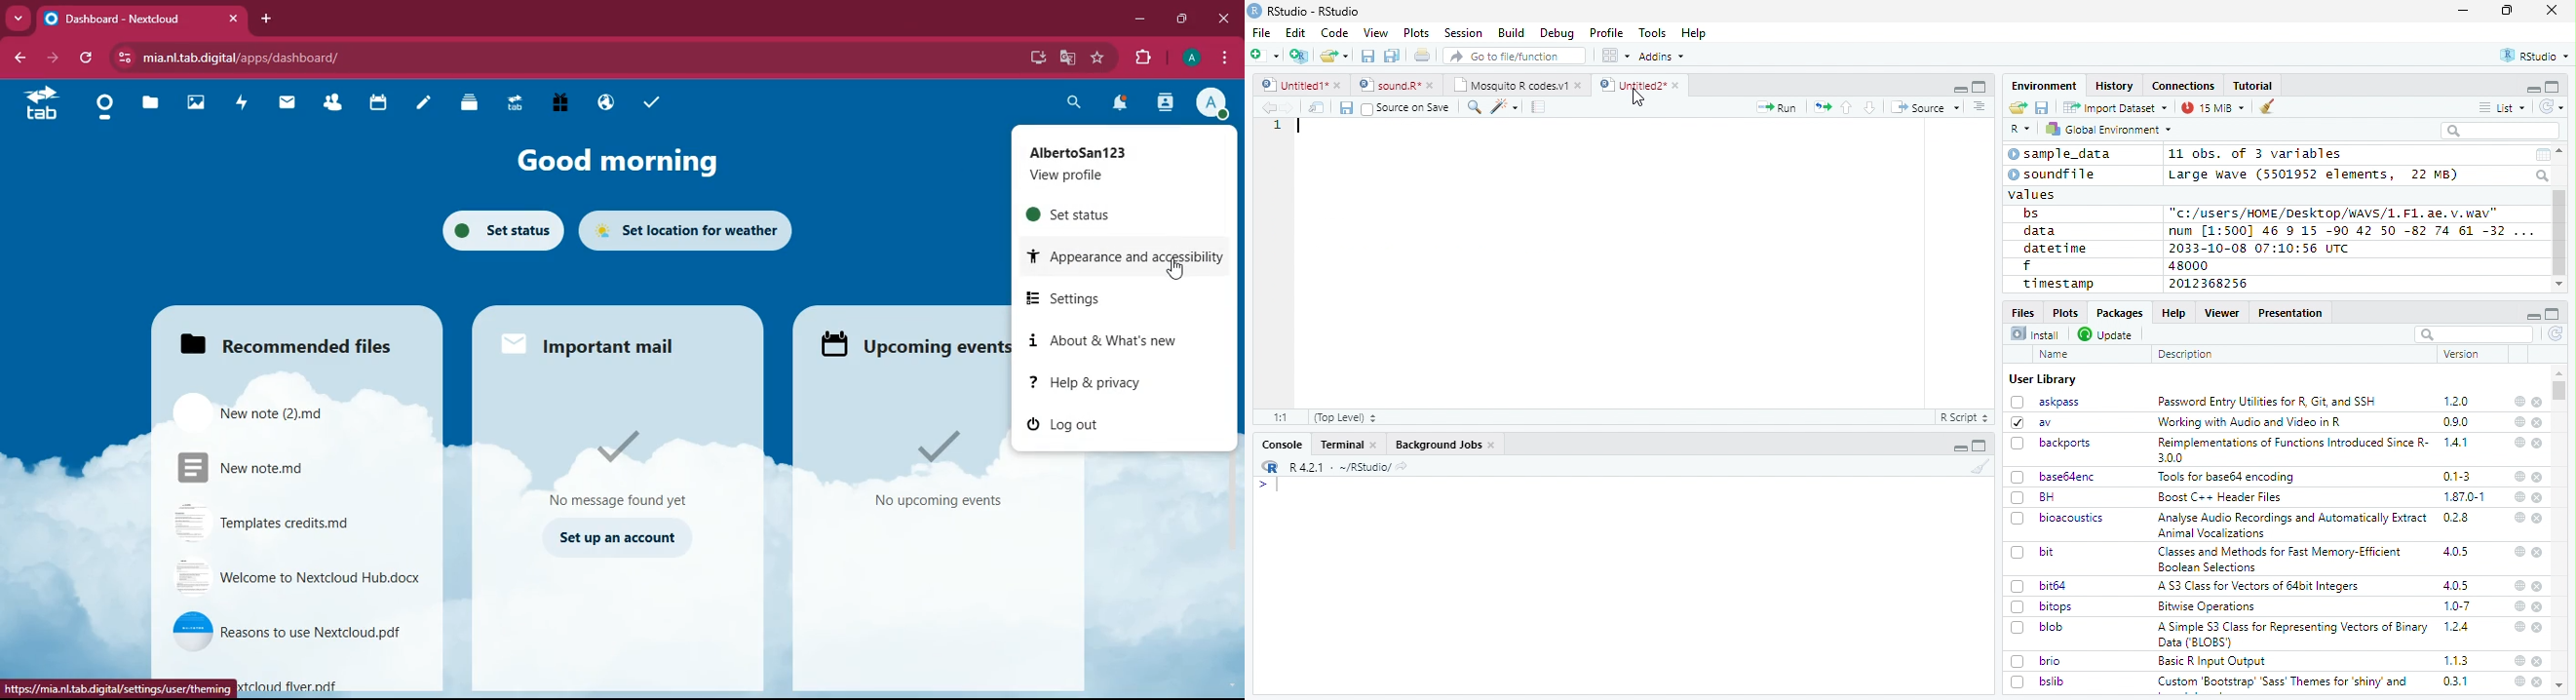 This screenshot has height=700, width=2576. What do you see at coordinates (2457, 442) in the screenshot?
I see `1.4.1` at bounding box center [2457, 442].